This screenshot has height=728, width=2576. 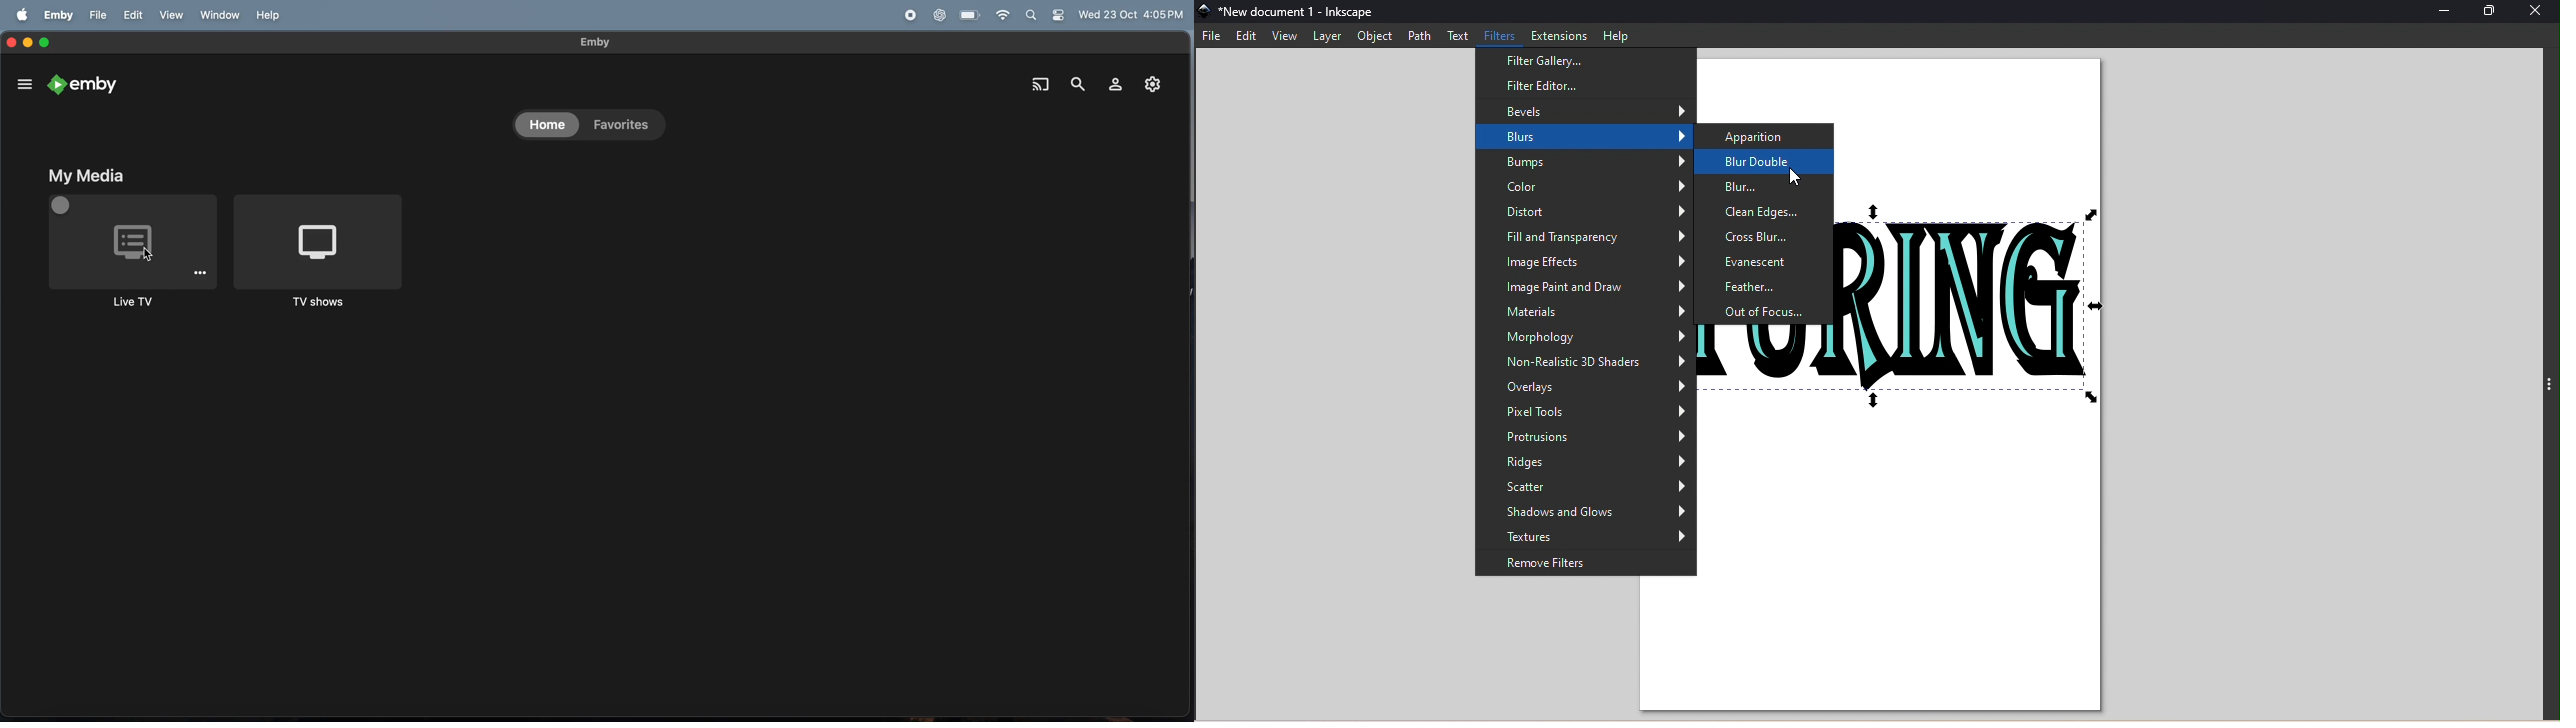 I want to click on Blur..., so click(x=1767, y=187).